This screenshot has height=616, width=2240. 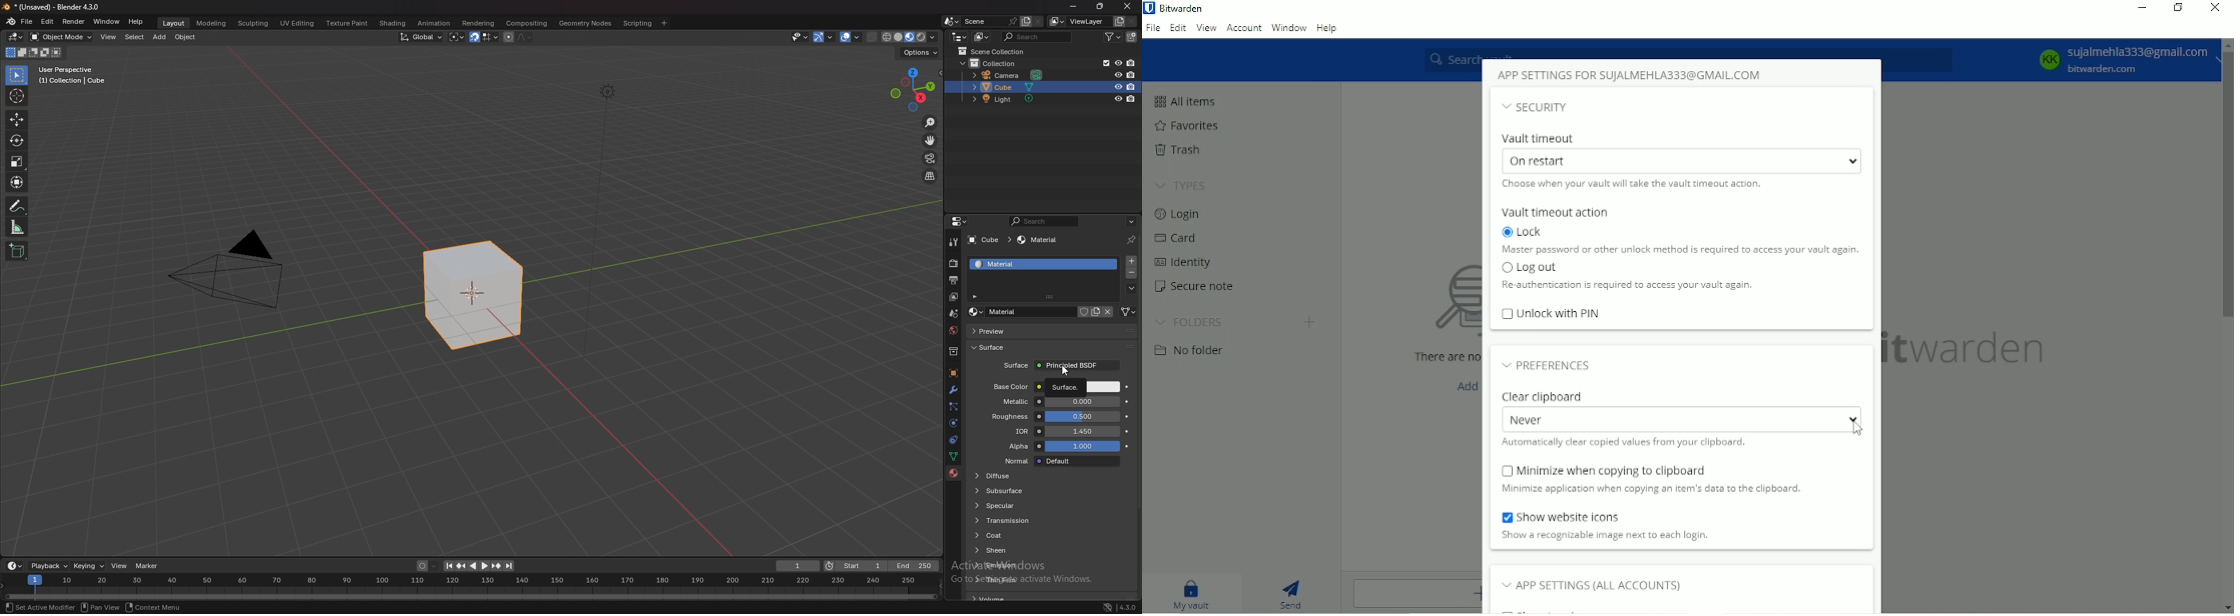 What do you see at coordinates (484, 37) in the screenshot?
I see `snapping` at bounding box center [484, 37].